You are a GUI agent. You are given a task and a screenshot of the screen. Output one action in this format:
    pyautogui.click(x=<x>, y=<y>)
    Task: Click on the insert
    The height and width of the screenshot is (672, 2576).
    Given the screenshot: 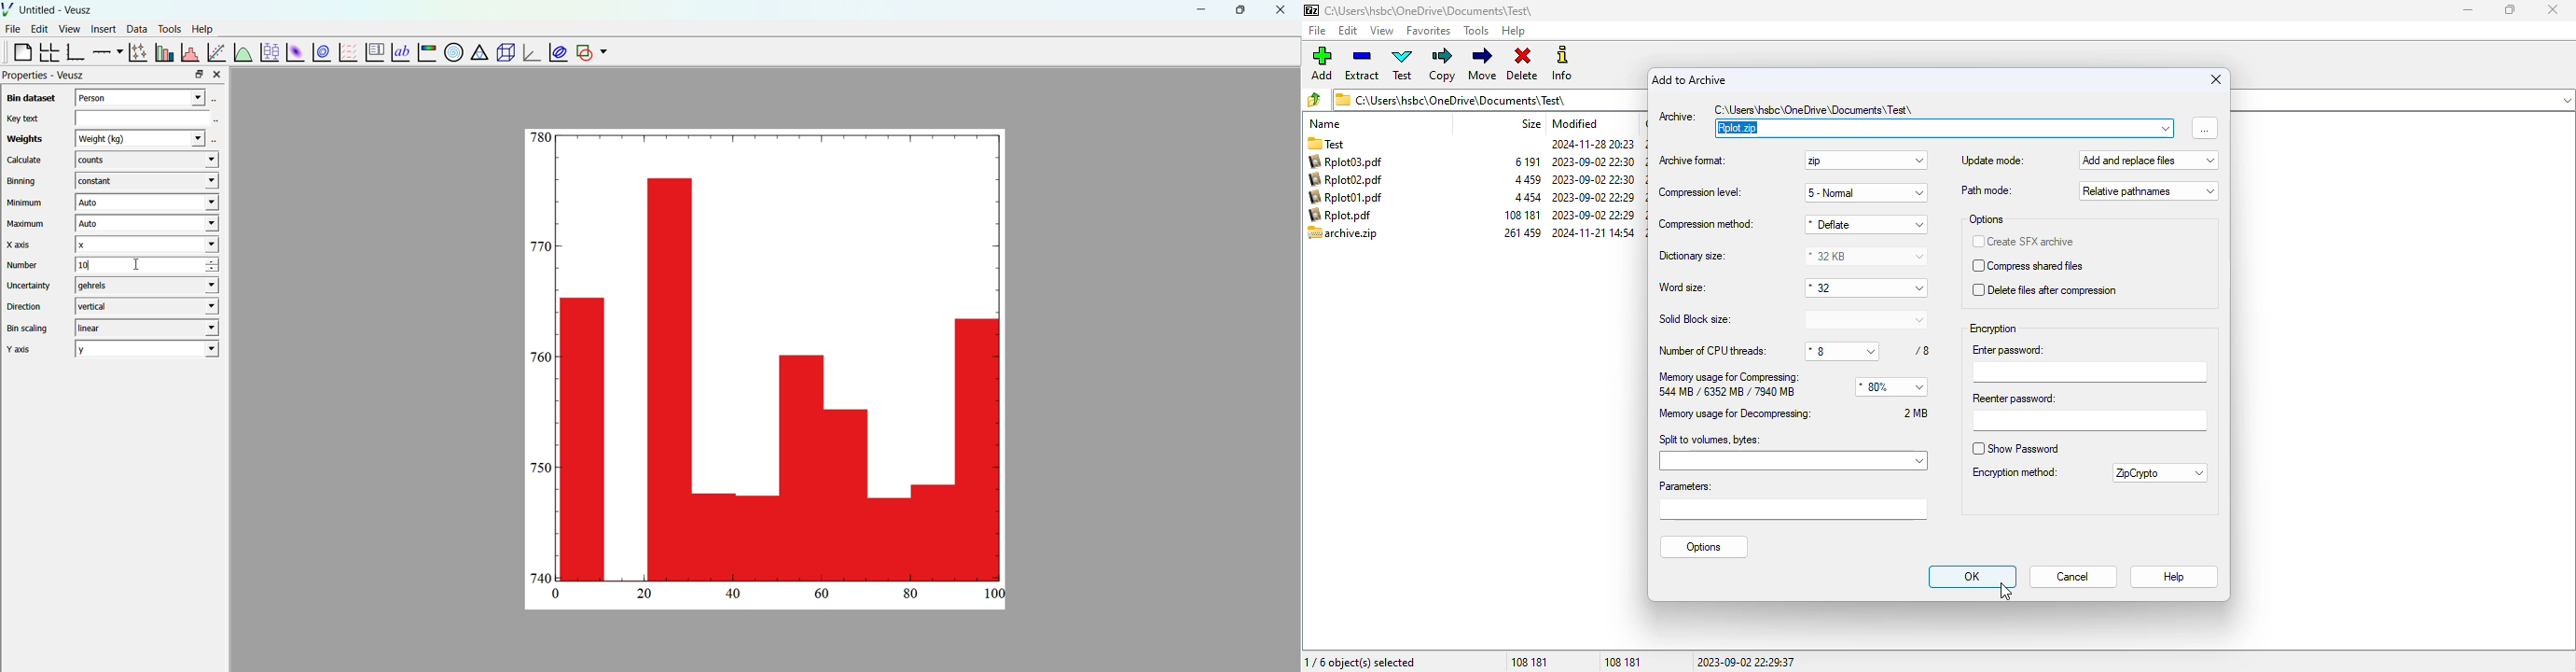 What is the action you would take?
    pyautogui.click(x=101, y=28)
    